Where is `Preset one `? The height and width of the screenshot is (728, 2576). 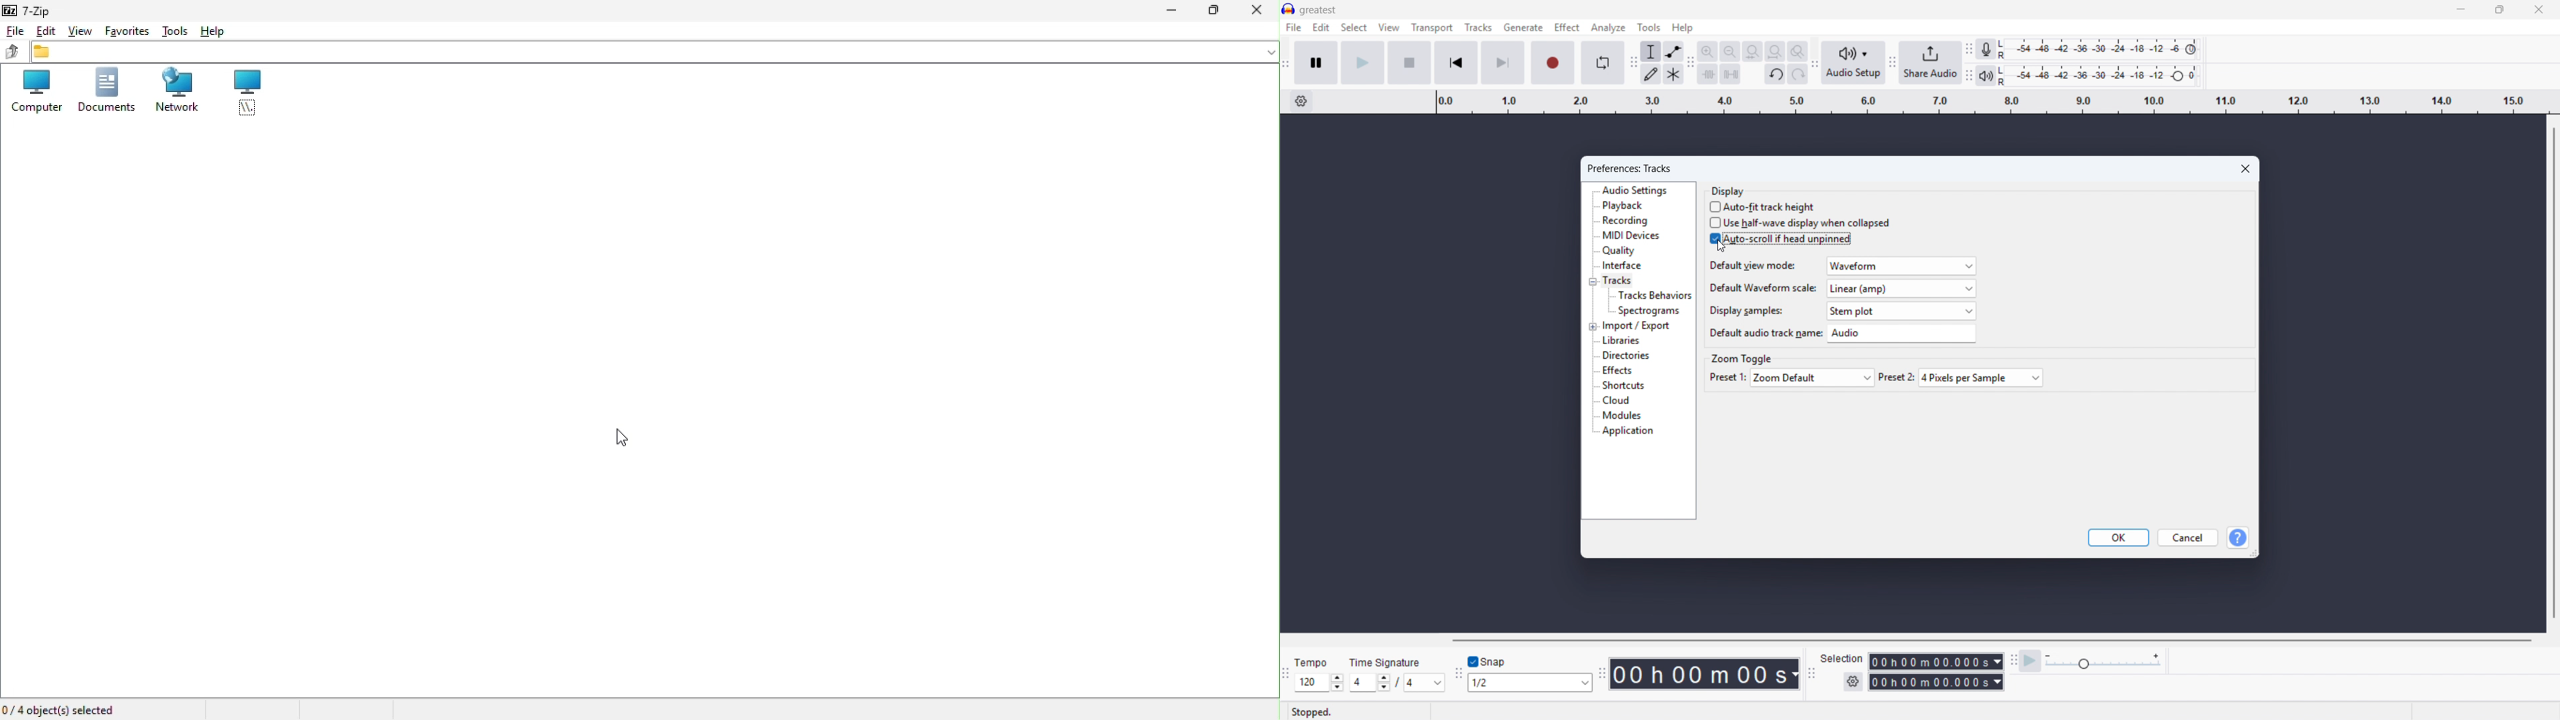 Preset one  is located at coordinates (1813, 377).